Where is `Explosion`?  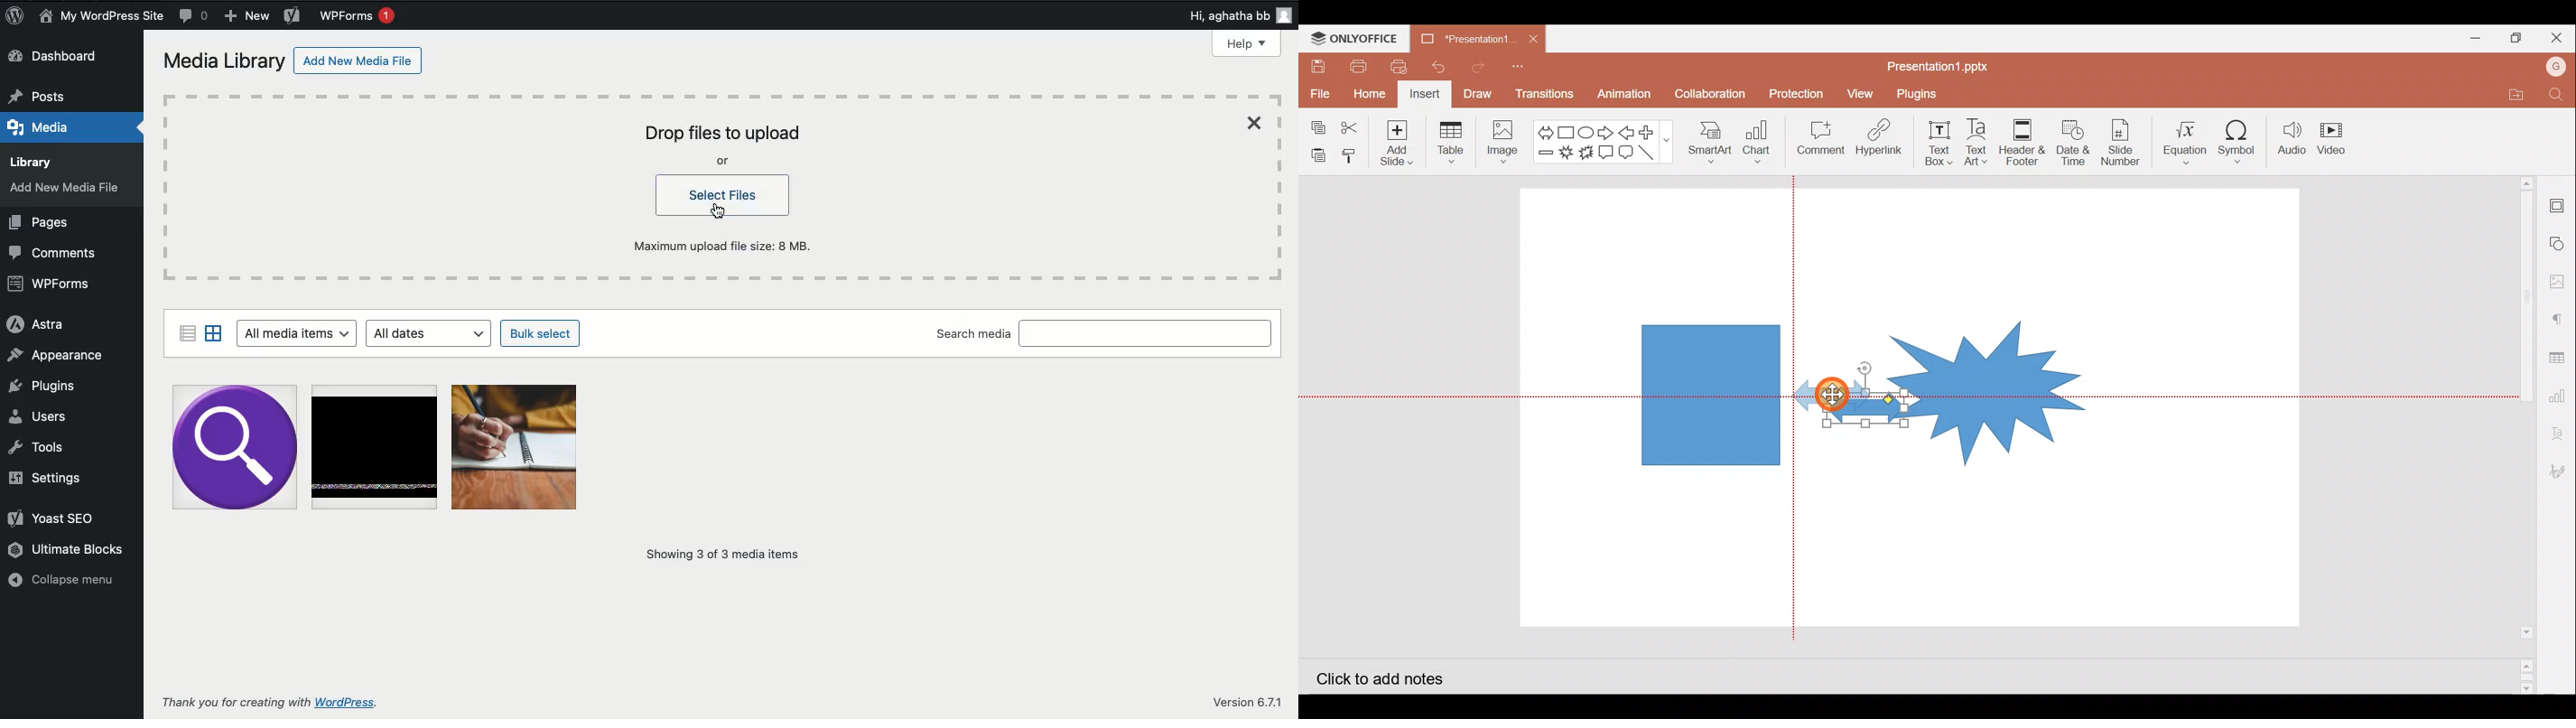
Explosion is located at coordinates (1988, 377).